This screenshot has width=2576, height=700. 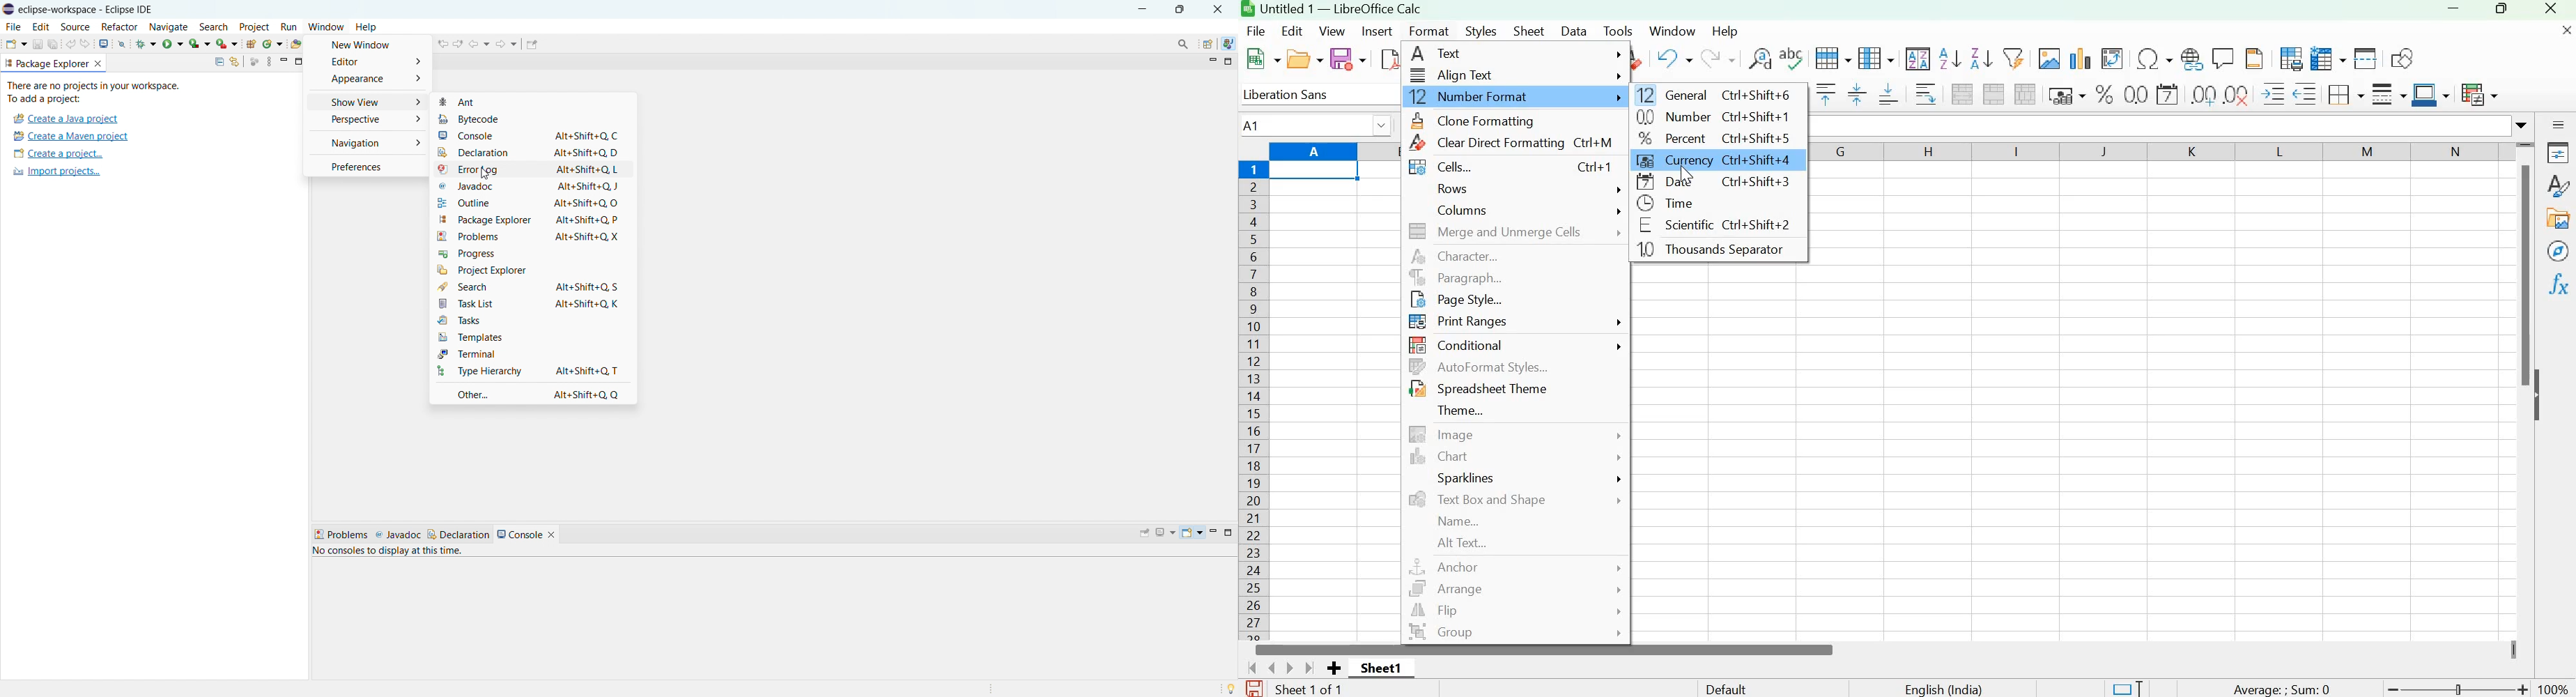 What do you see at coordinates (1348, 59) in the screenshot?
I see `Save` at bounding box center [1348, 59].